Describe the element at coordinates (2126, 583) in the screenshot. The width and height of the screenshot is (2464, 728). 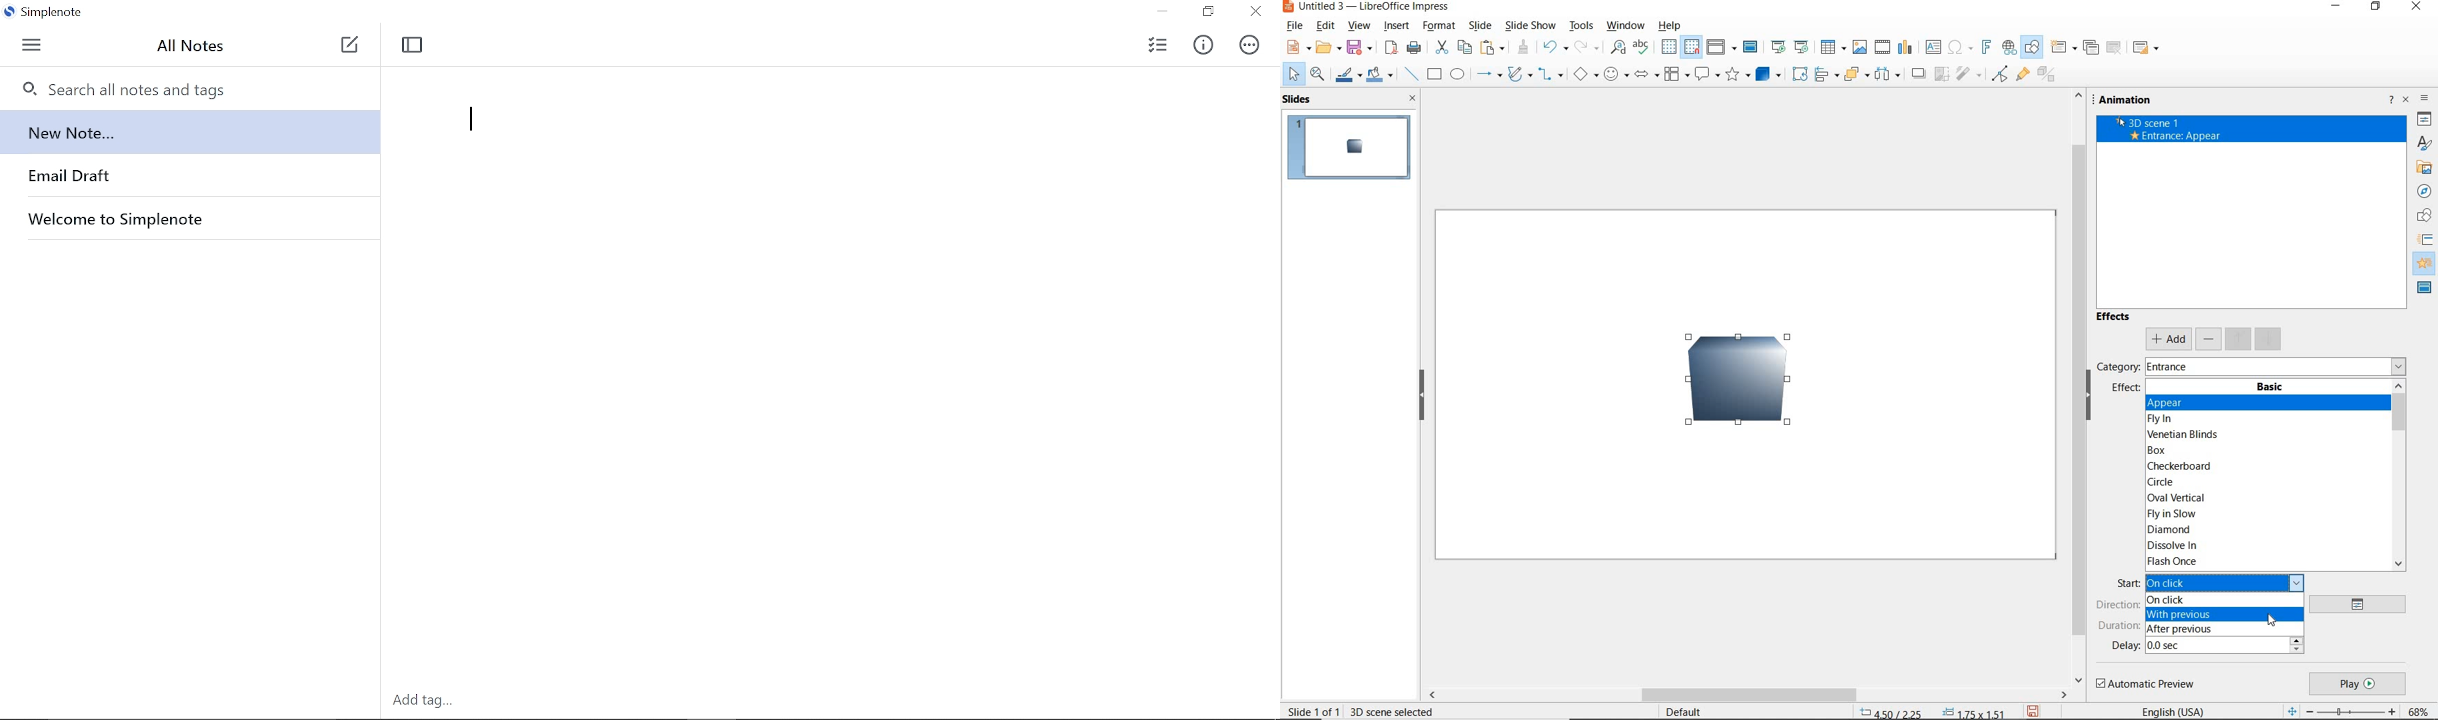
I see `start` at that location.